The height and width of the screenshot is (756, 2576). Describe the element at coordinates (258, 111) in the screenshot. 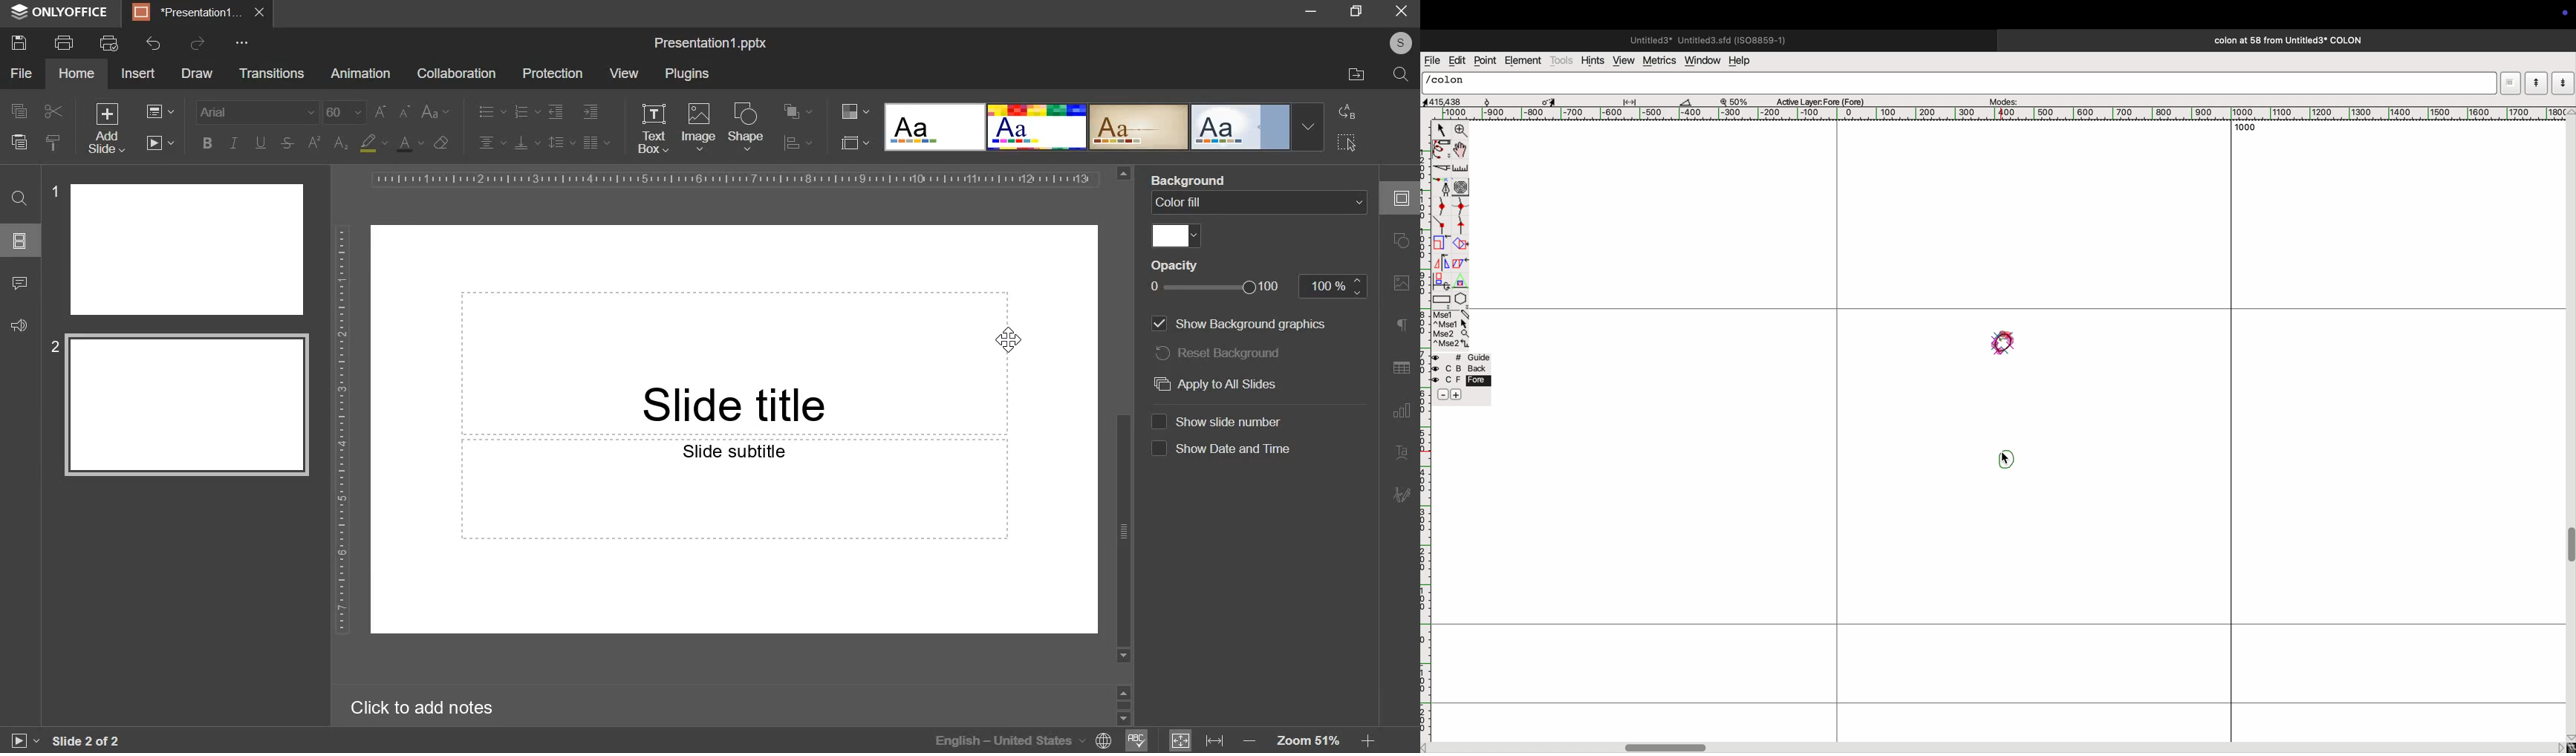

I see `font` at that location.